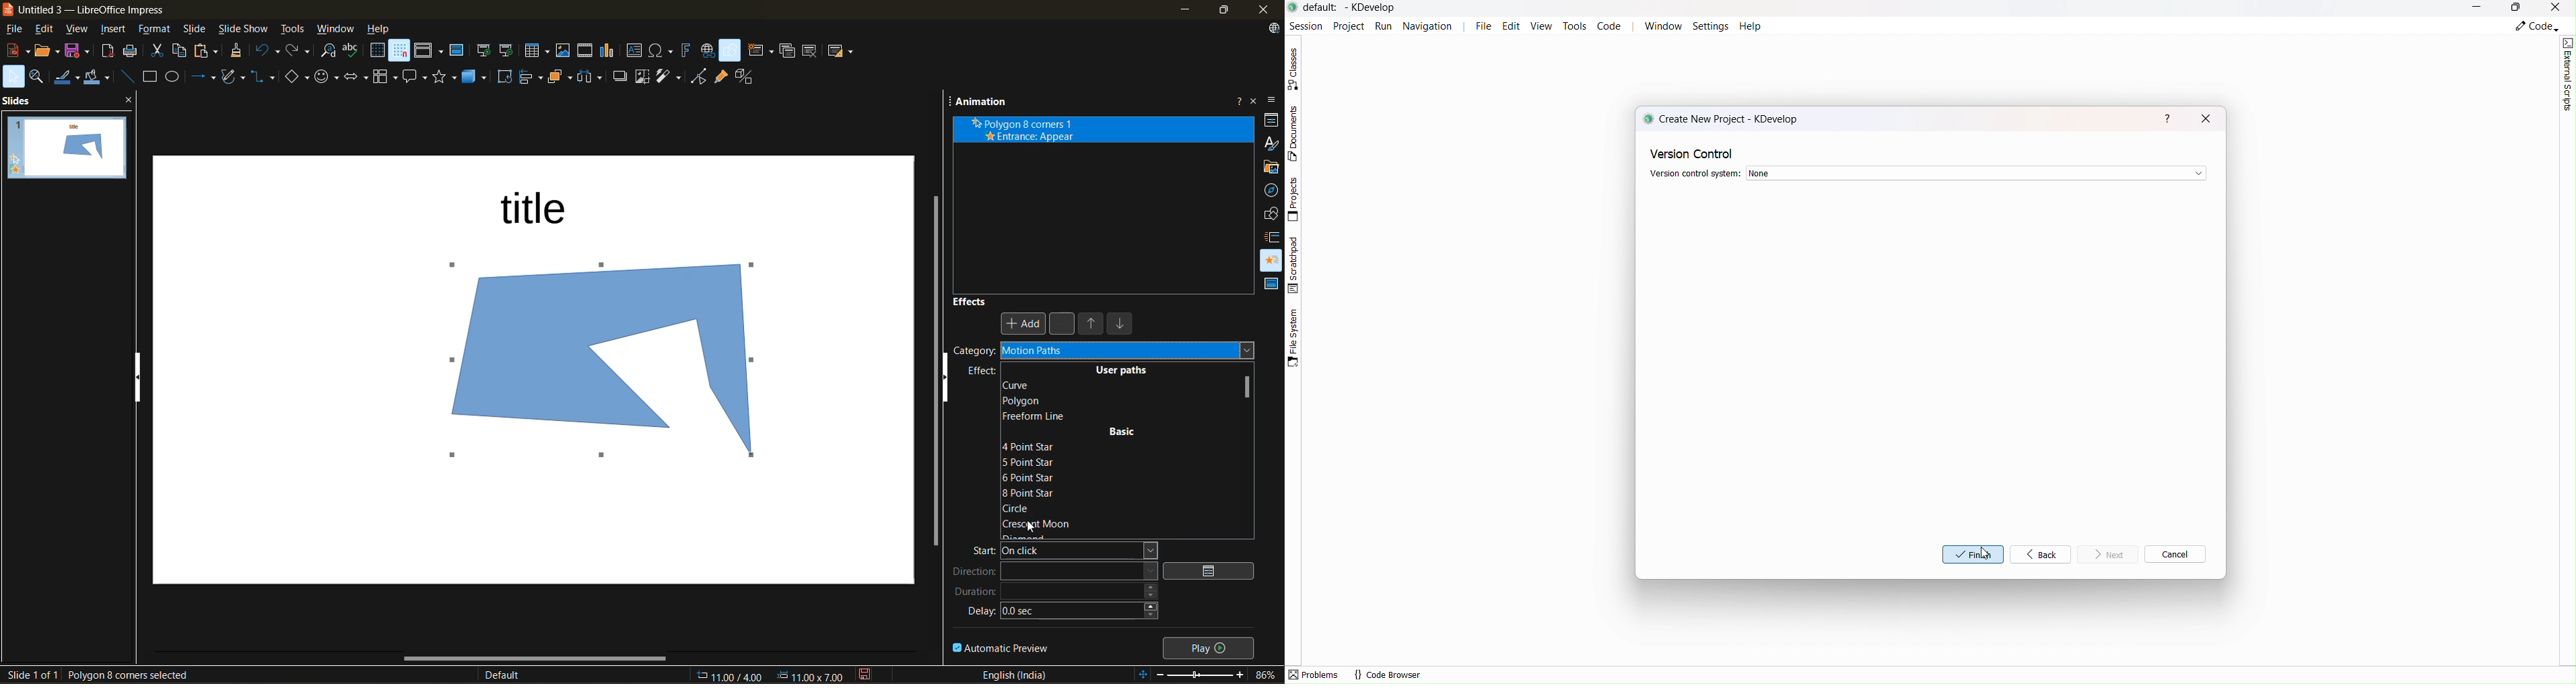  What do you see at coordinates (2517, 9) in the screenshot?
I see `Box` at bounding box center [2517, 9].